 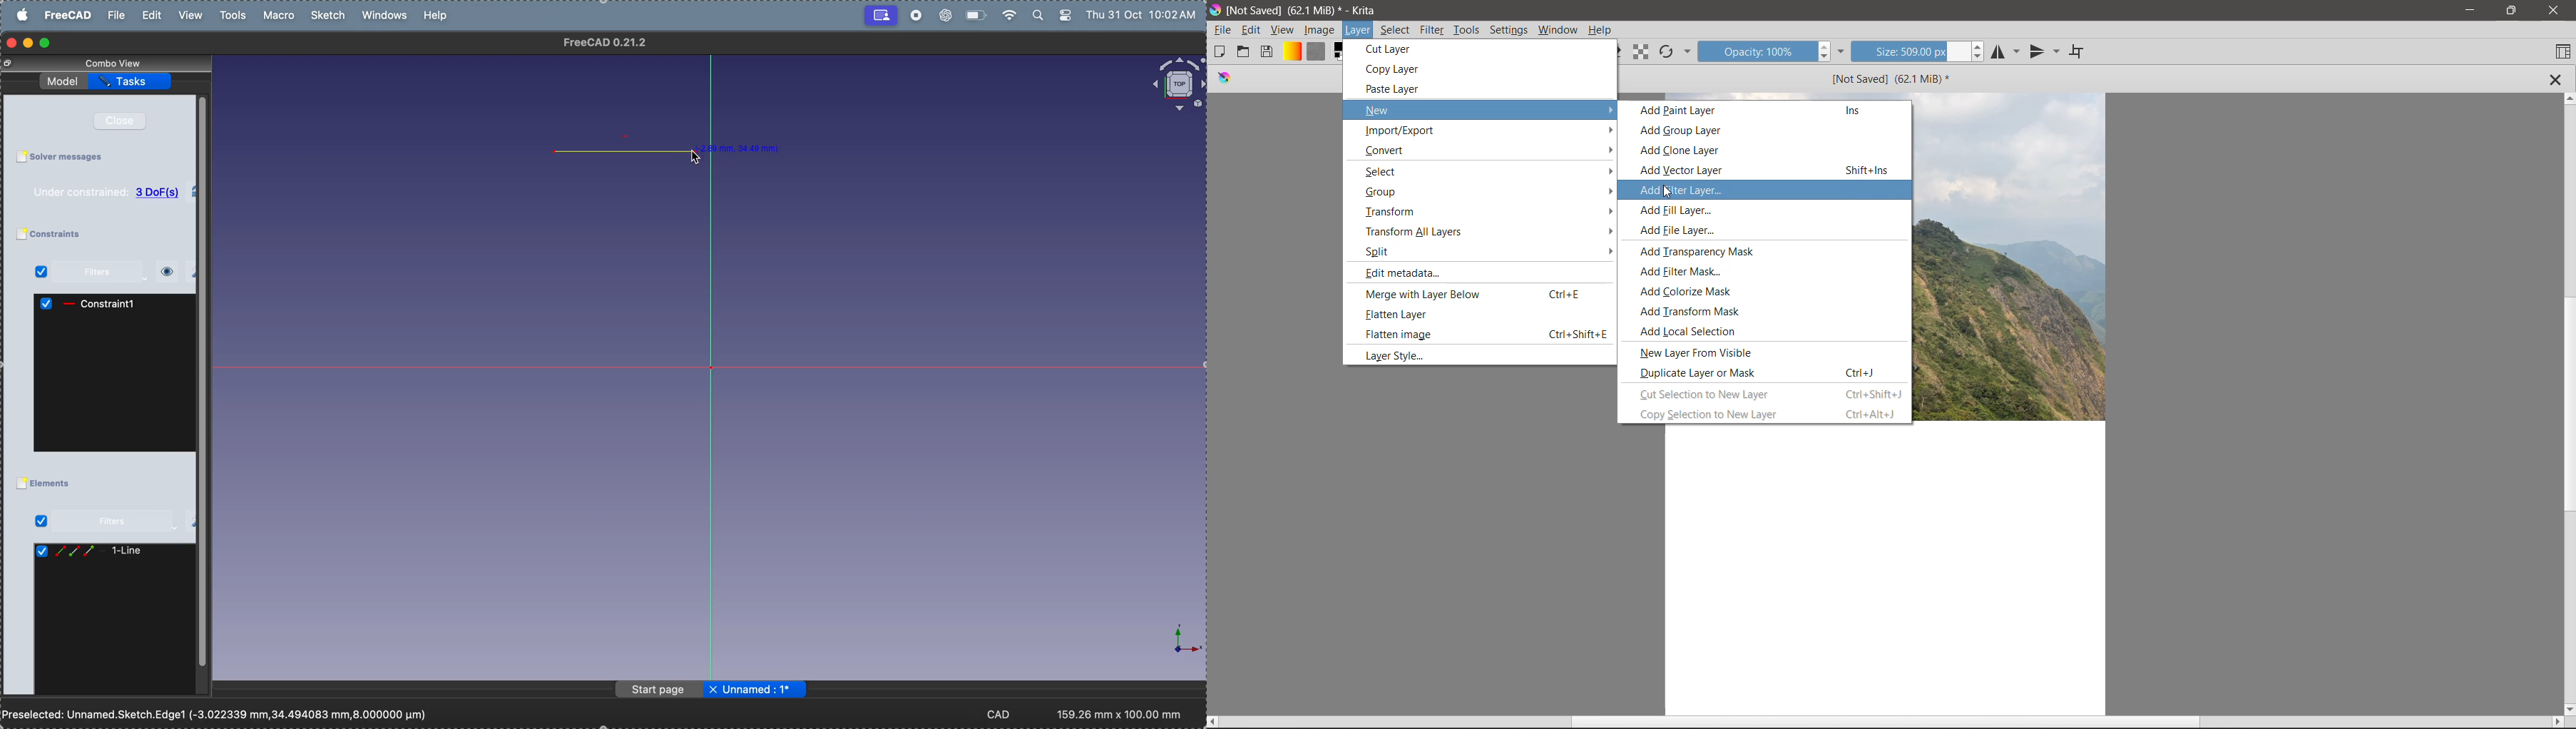 I want to click on Wrap Around Mode, so click(x=2082, y=51).